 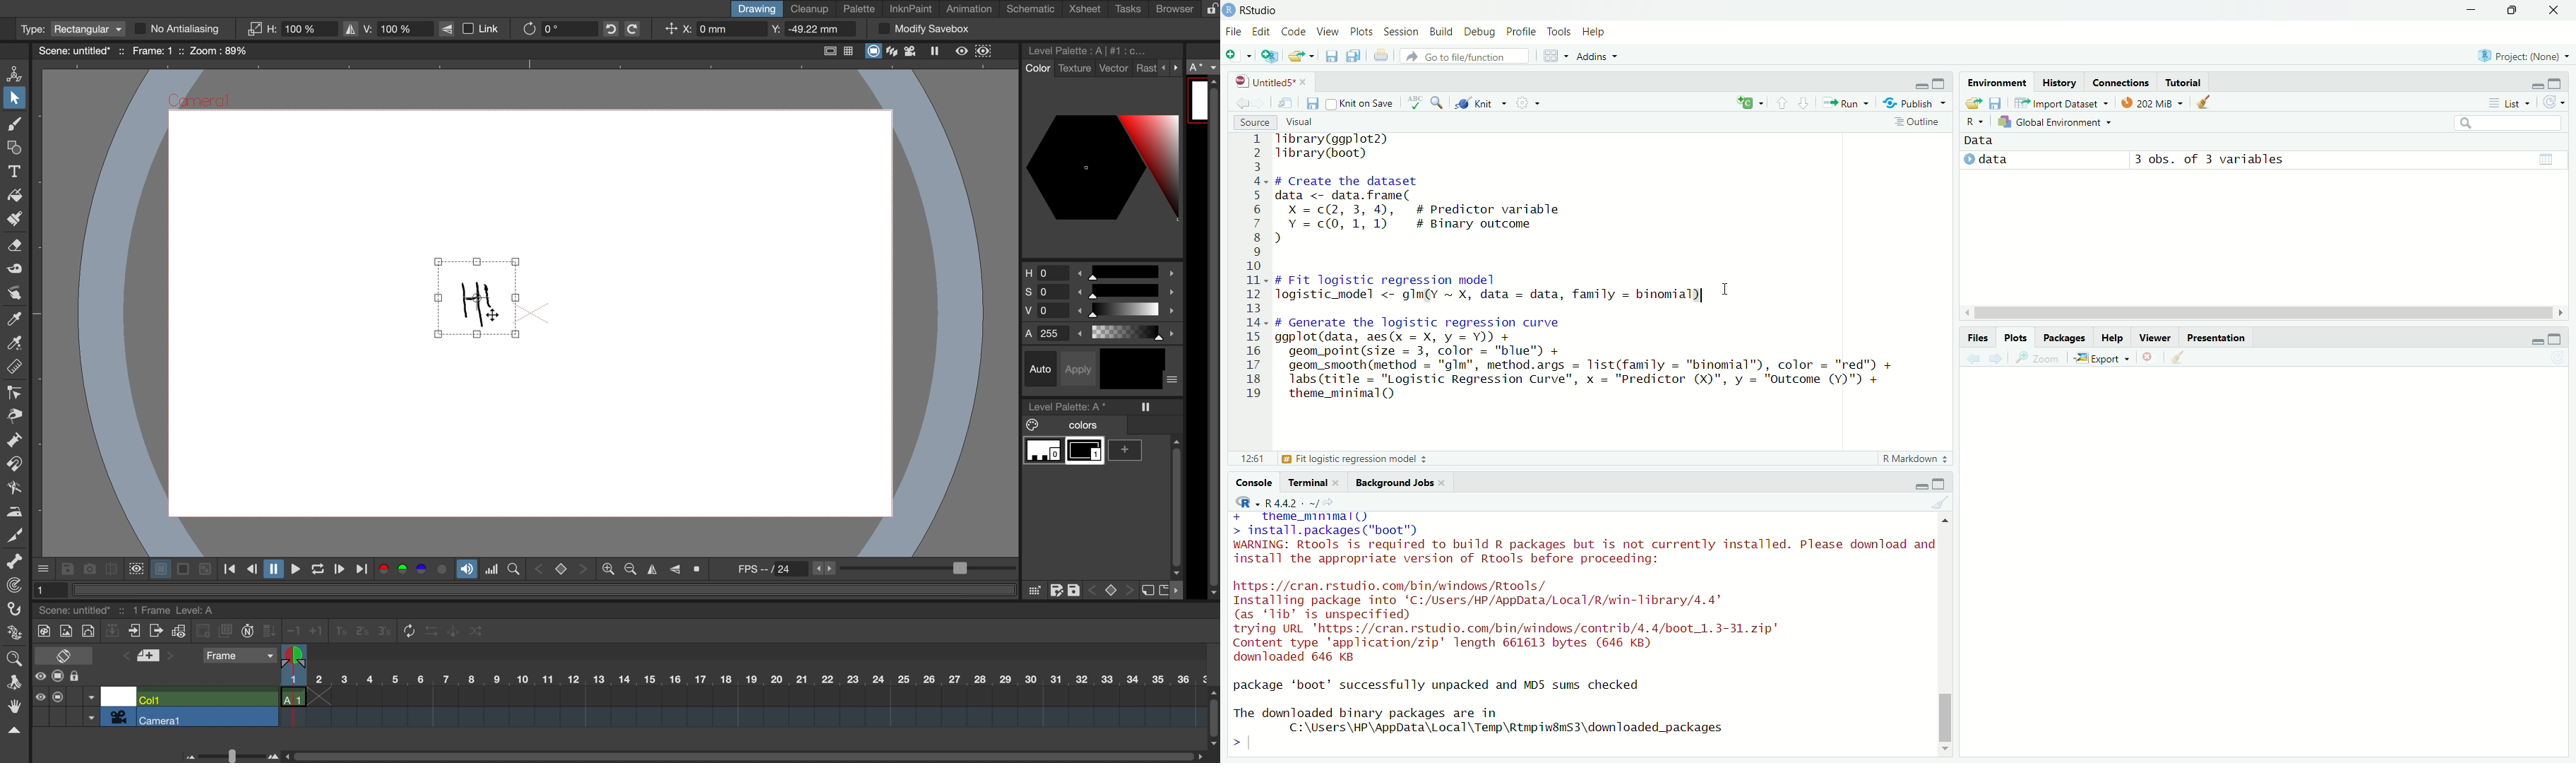 I want to click on Search bar, so click(x=2509, y=124).